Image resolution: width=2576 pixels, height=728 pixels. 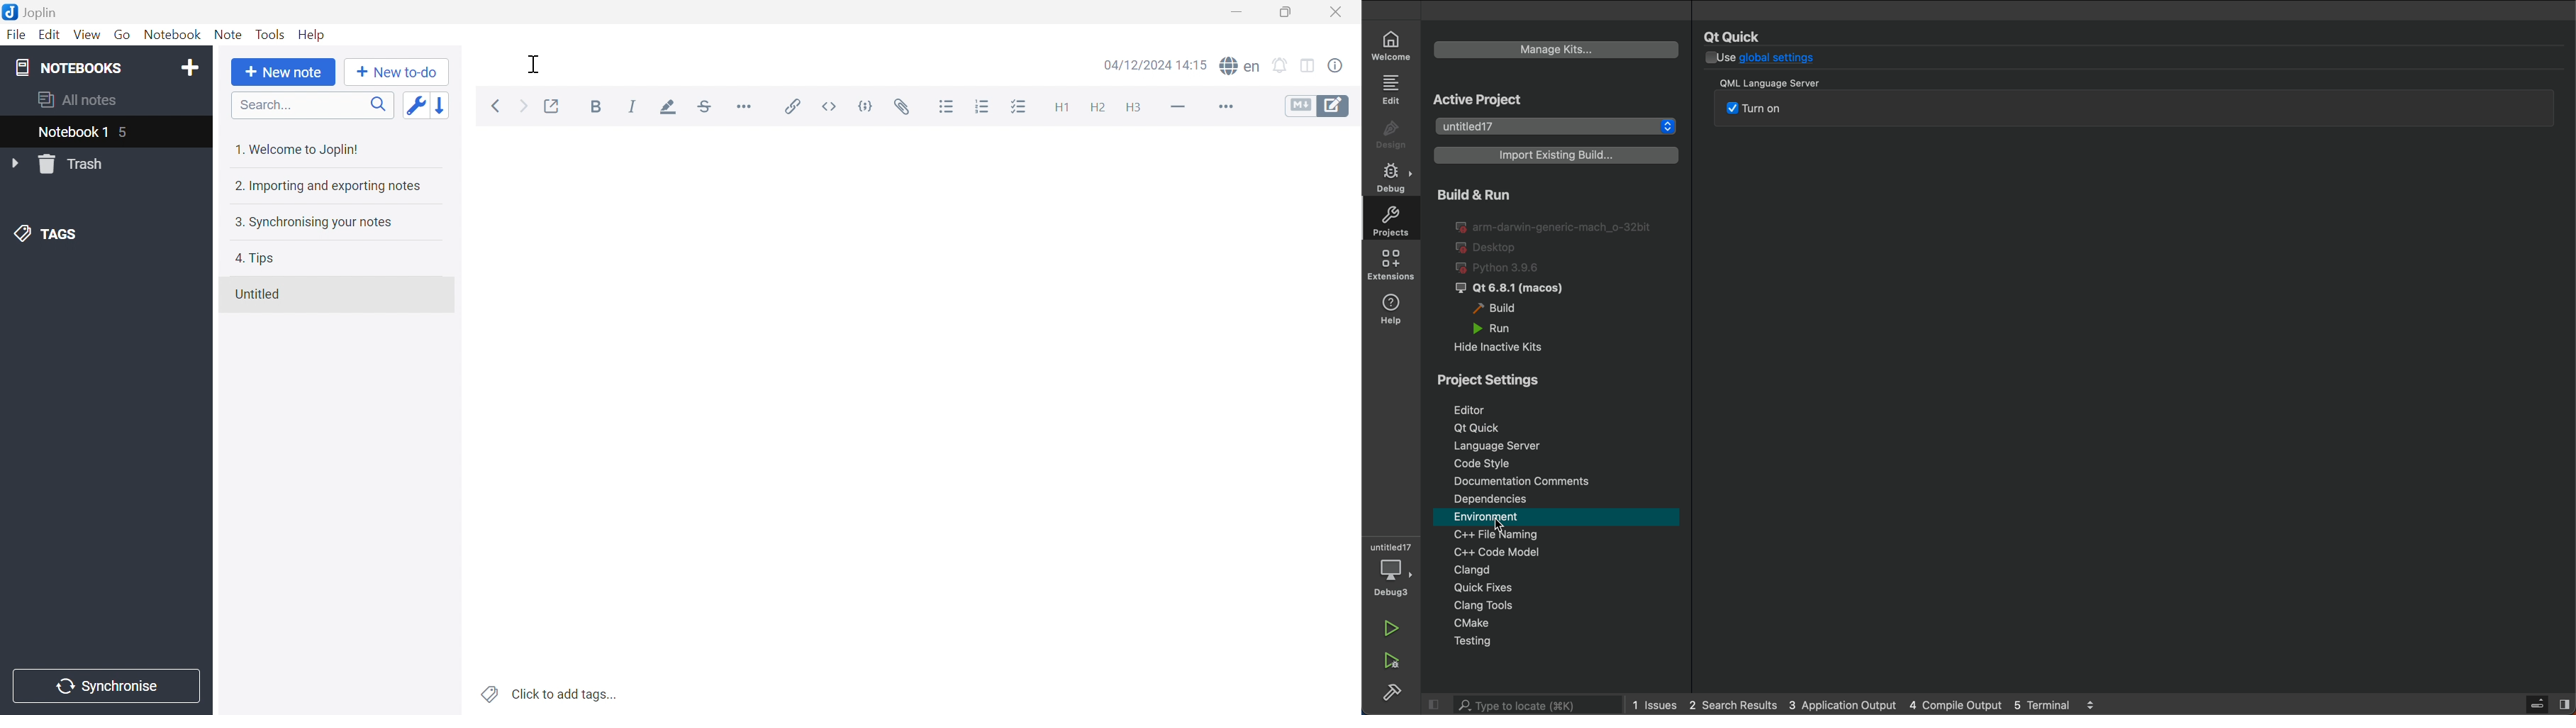 I want to click on Code Block, so click(x=869, y=109).